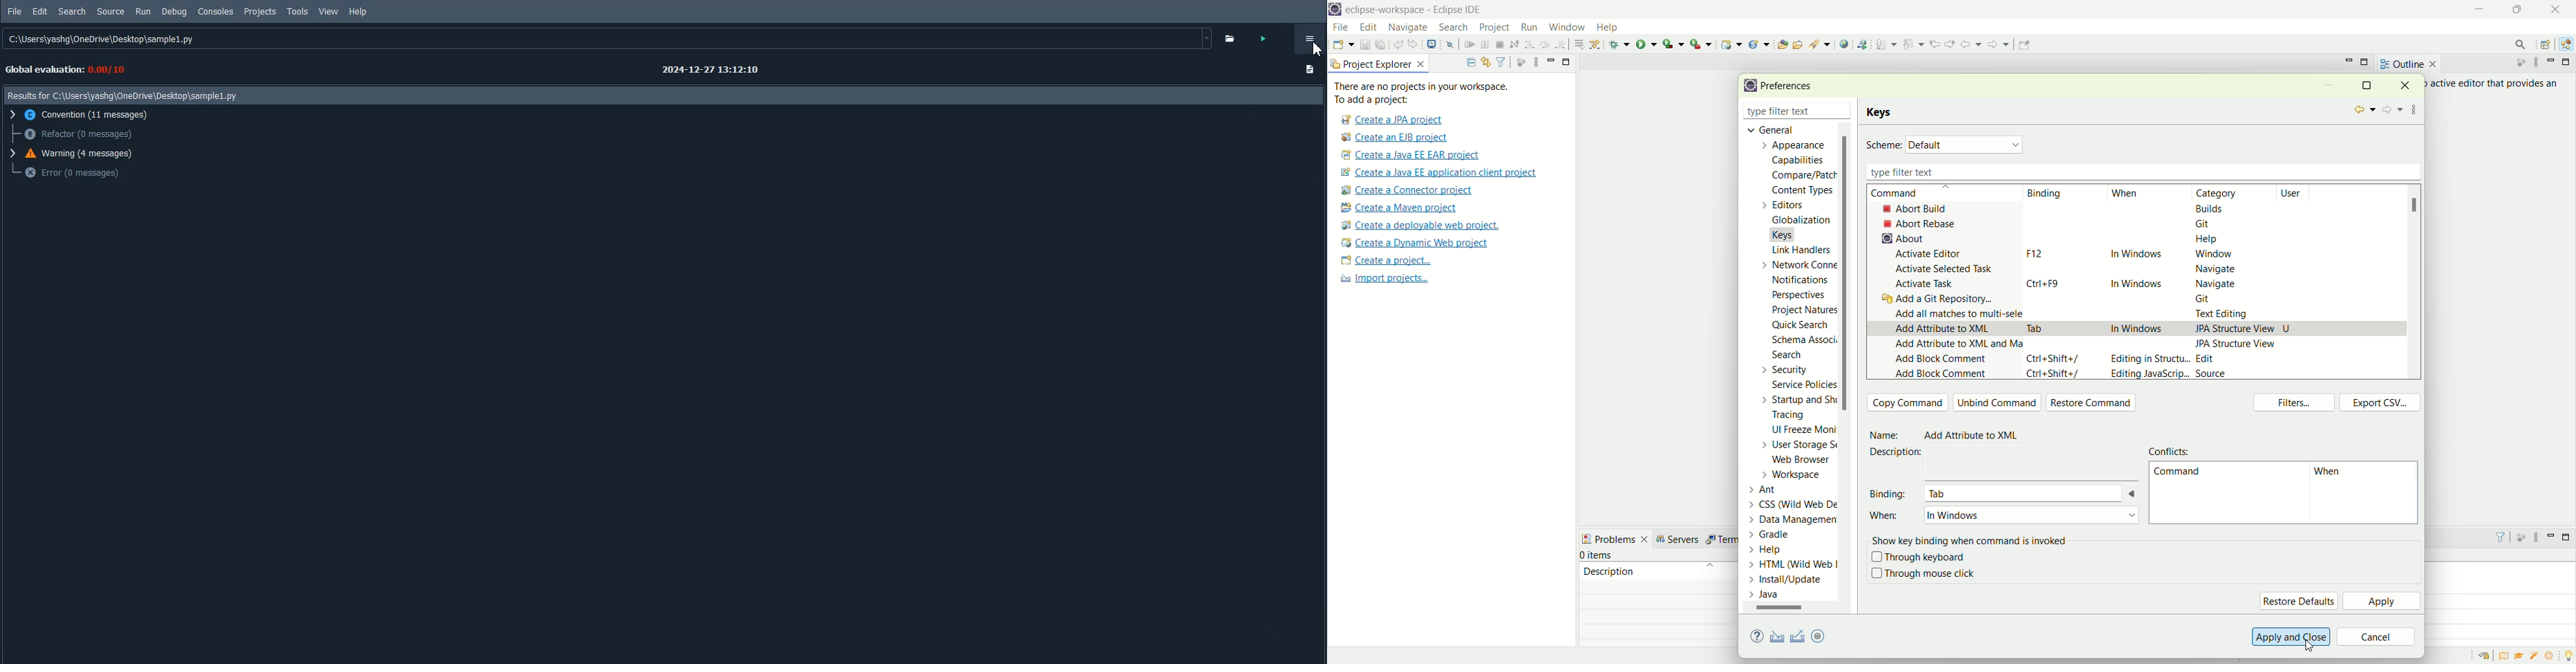  I want to click on inding, so click(2046, 194).